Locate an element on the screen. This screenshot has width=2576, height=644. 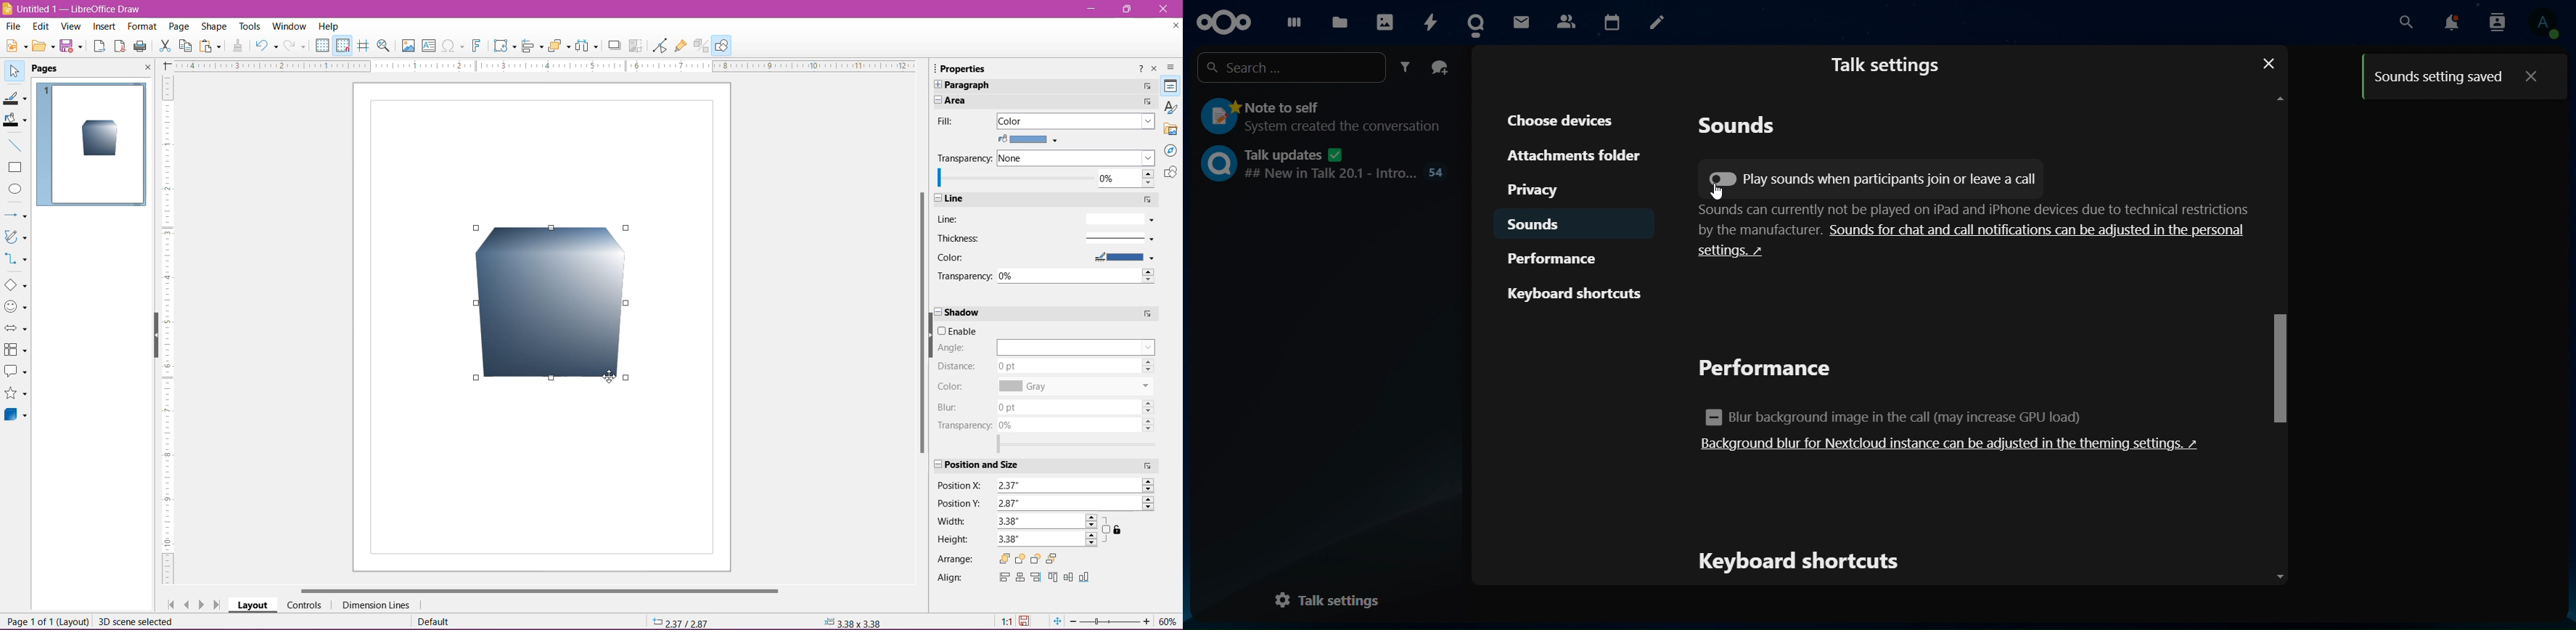
Enter a height for selected object is located at coordinates (1047, 539).